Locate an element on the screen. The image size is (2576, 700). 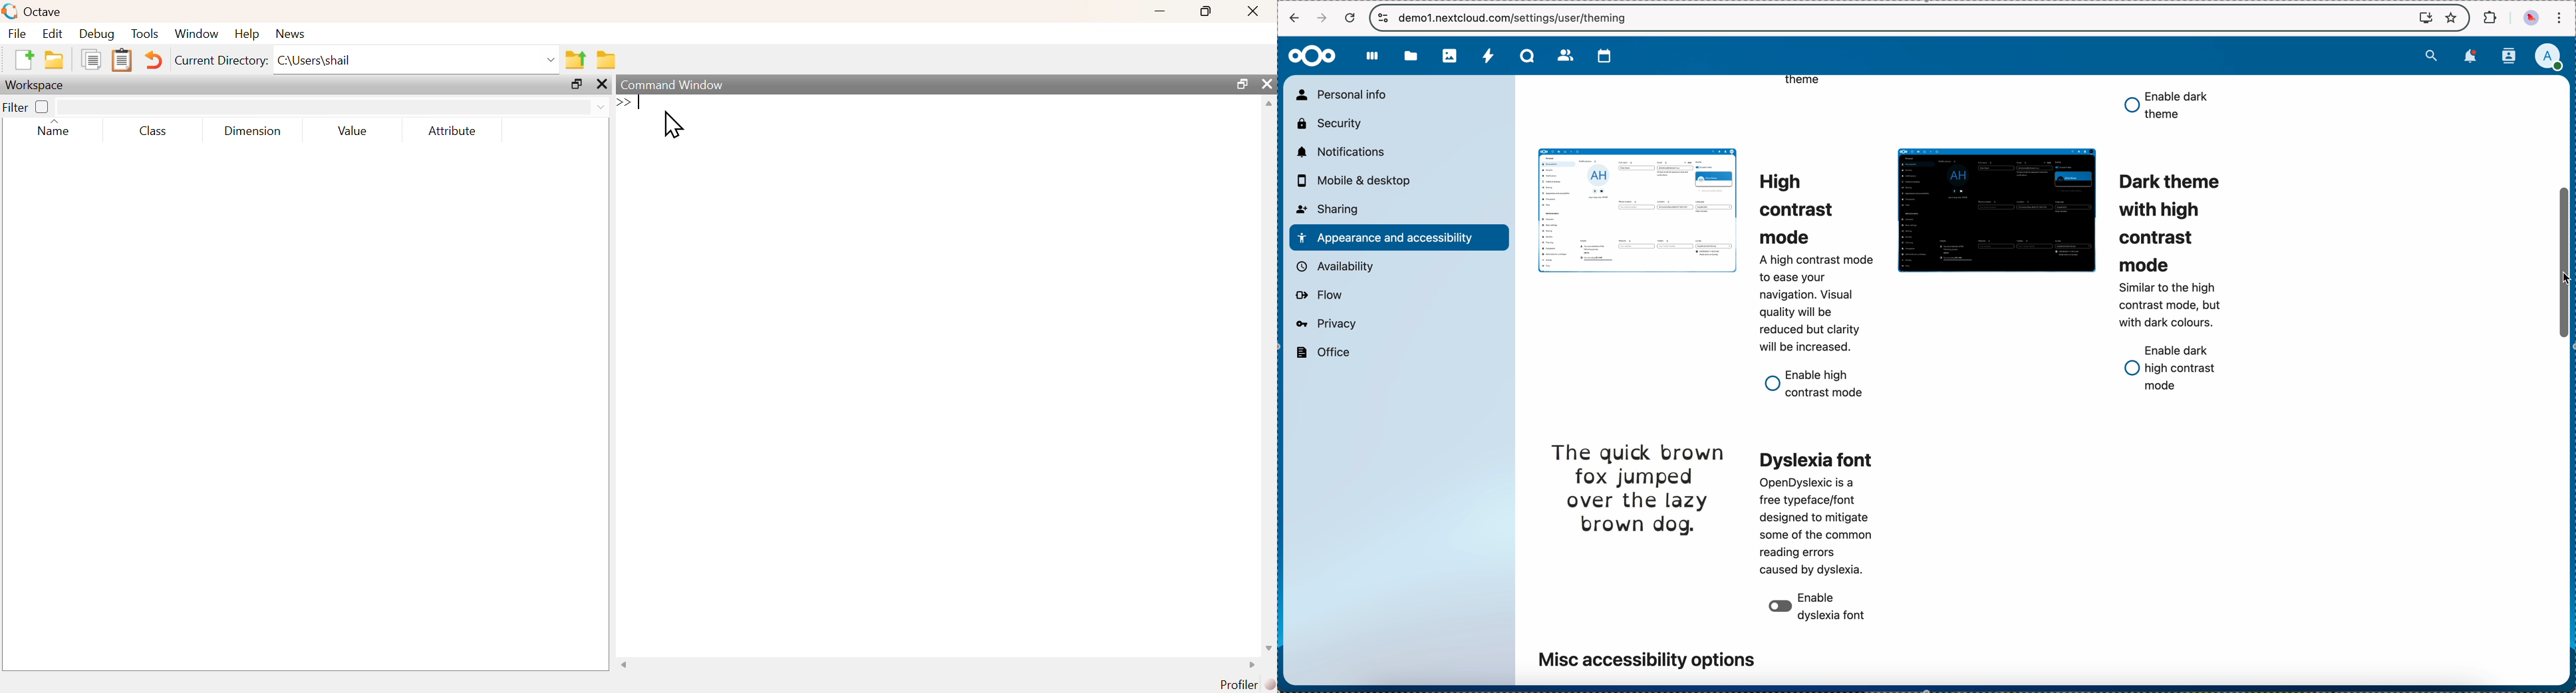
contacts is located at coordinates (1564, 55).